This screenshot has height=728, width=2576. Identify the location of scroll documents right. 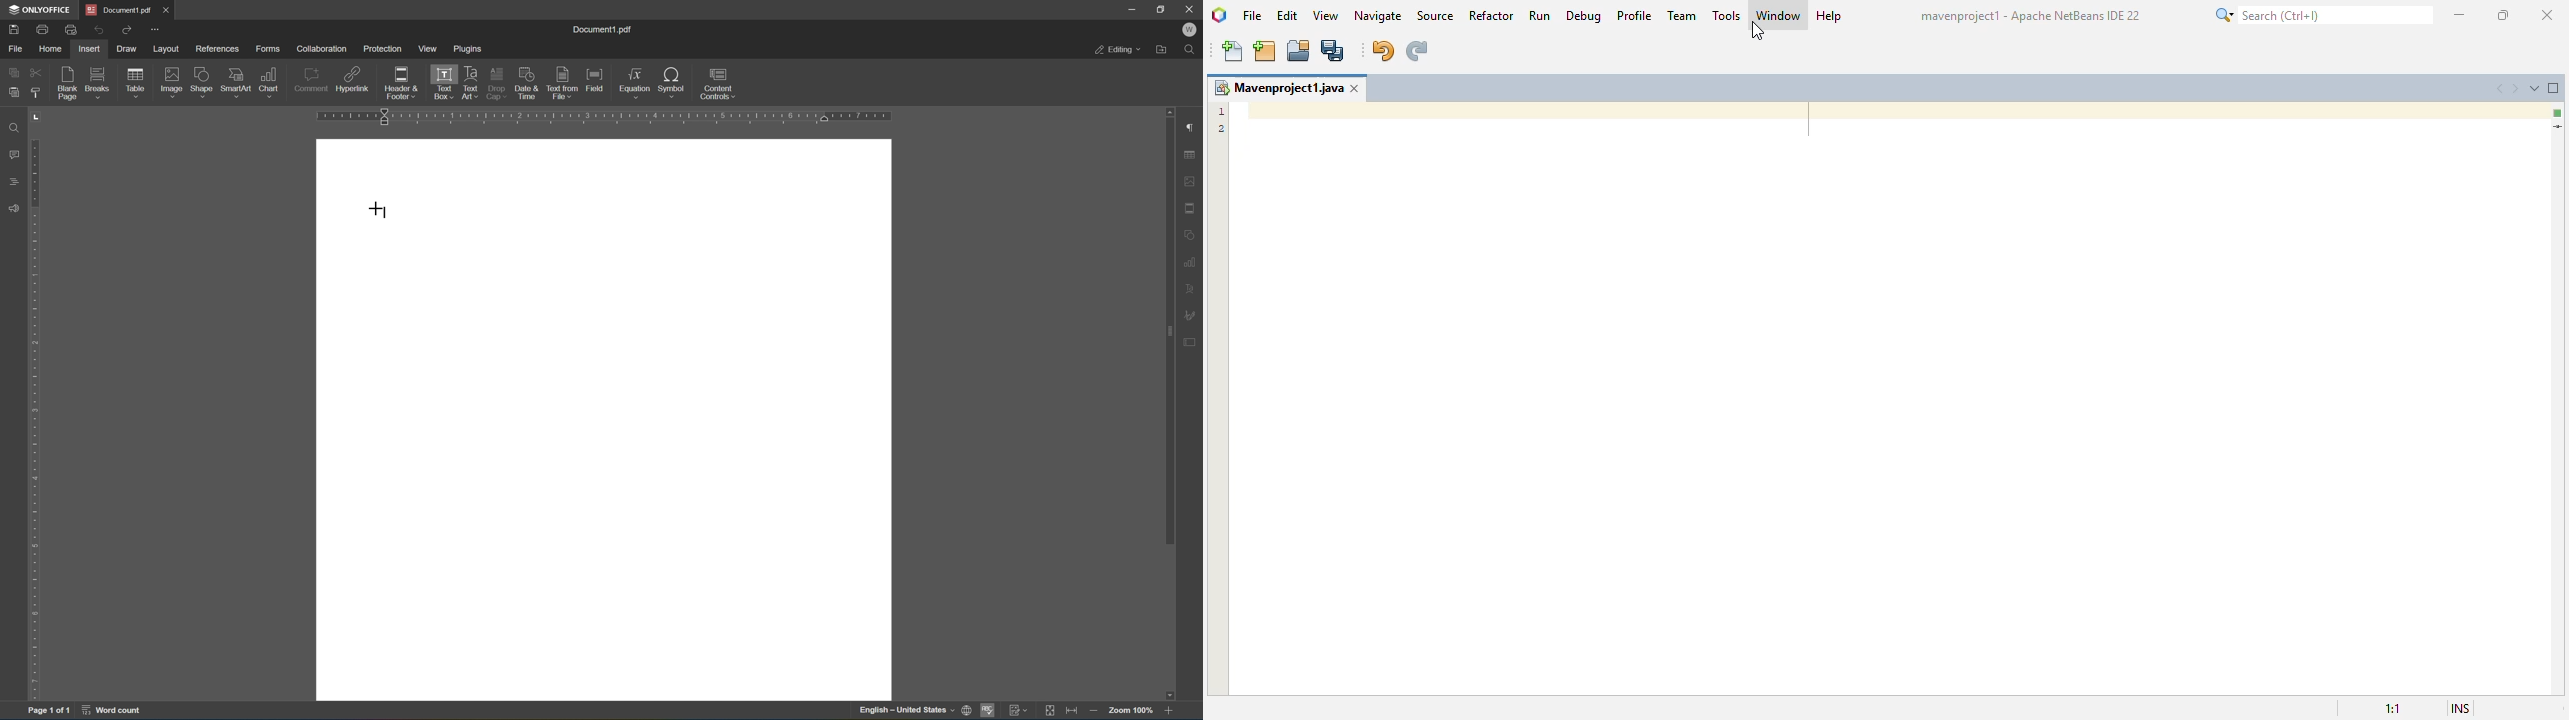
(2518, 88).